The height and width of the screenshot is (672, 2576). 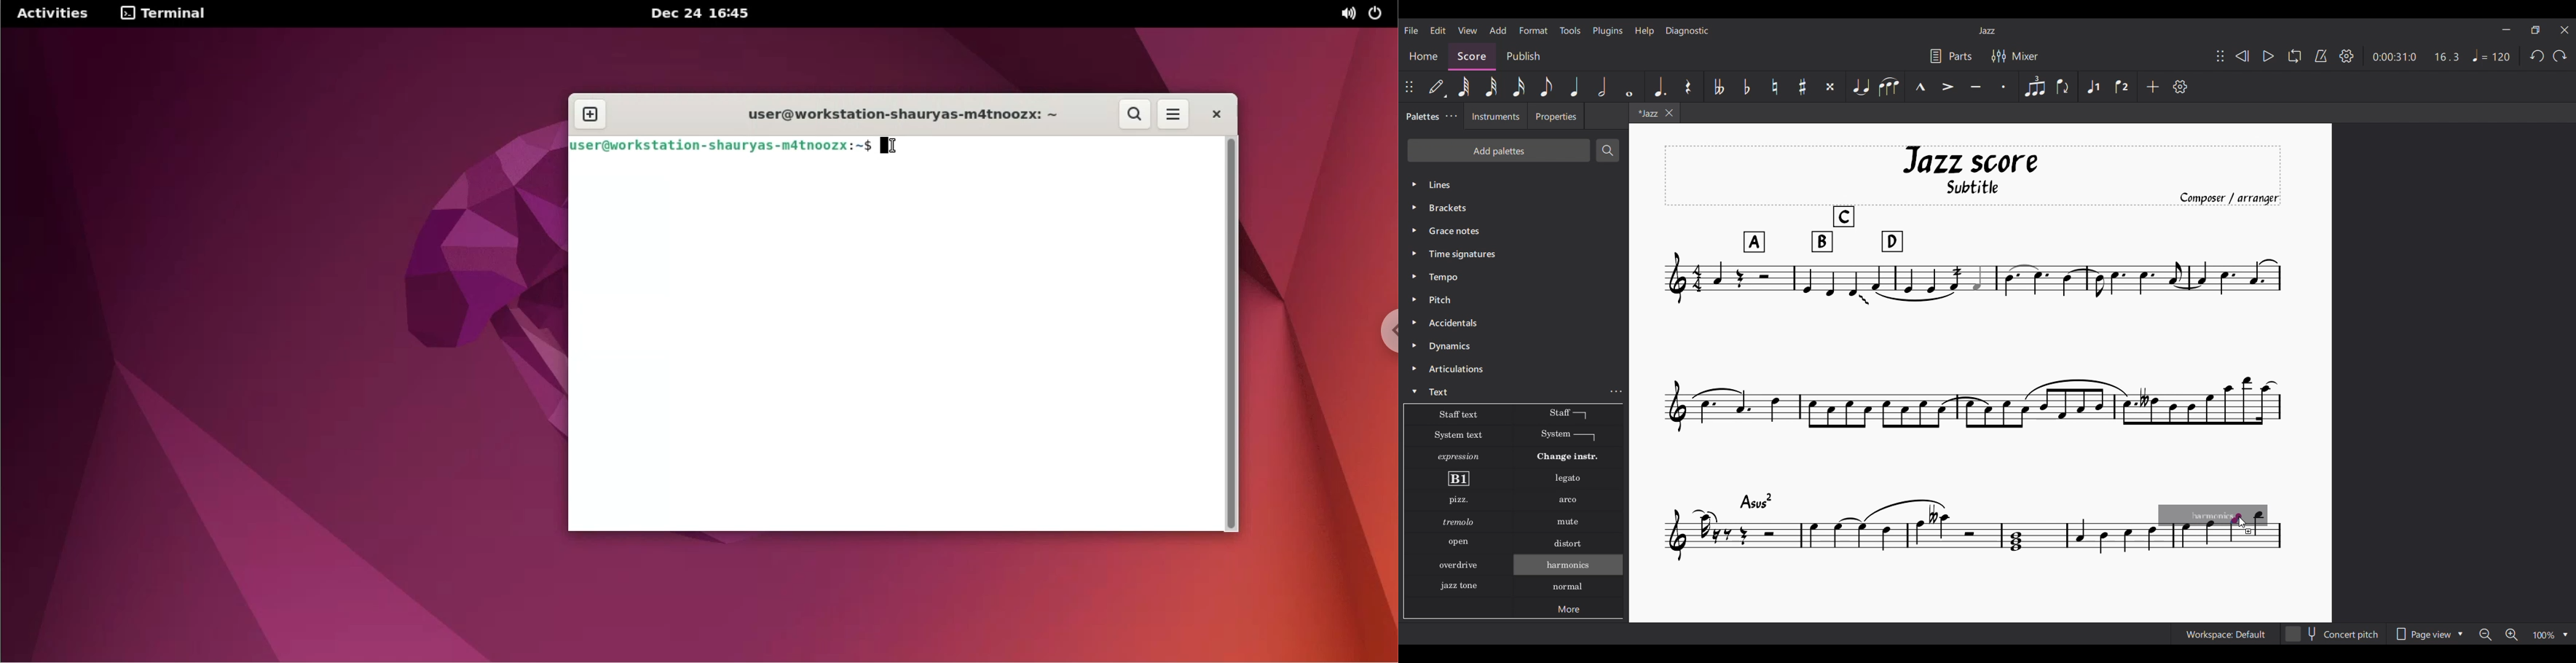 I want to click on Play, so click(x=2269, y=56).